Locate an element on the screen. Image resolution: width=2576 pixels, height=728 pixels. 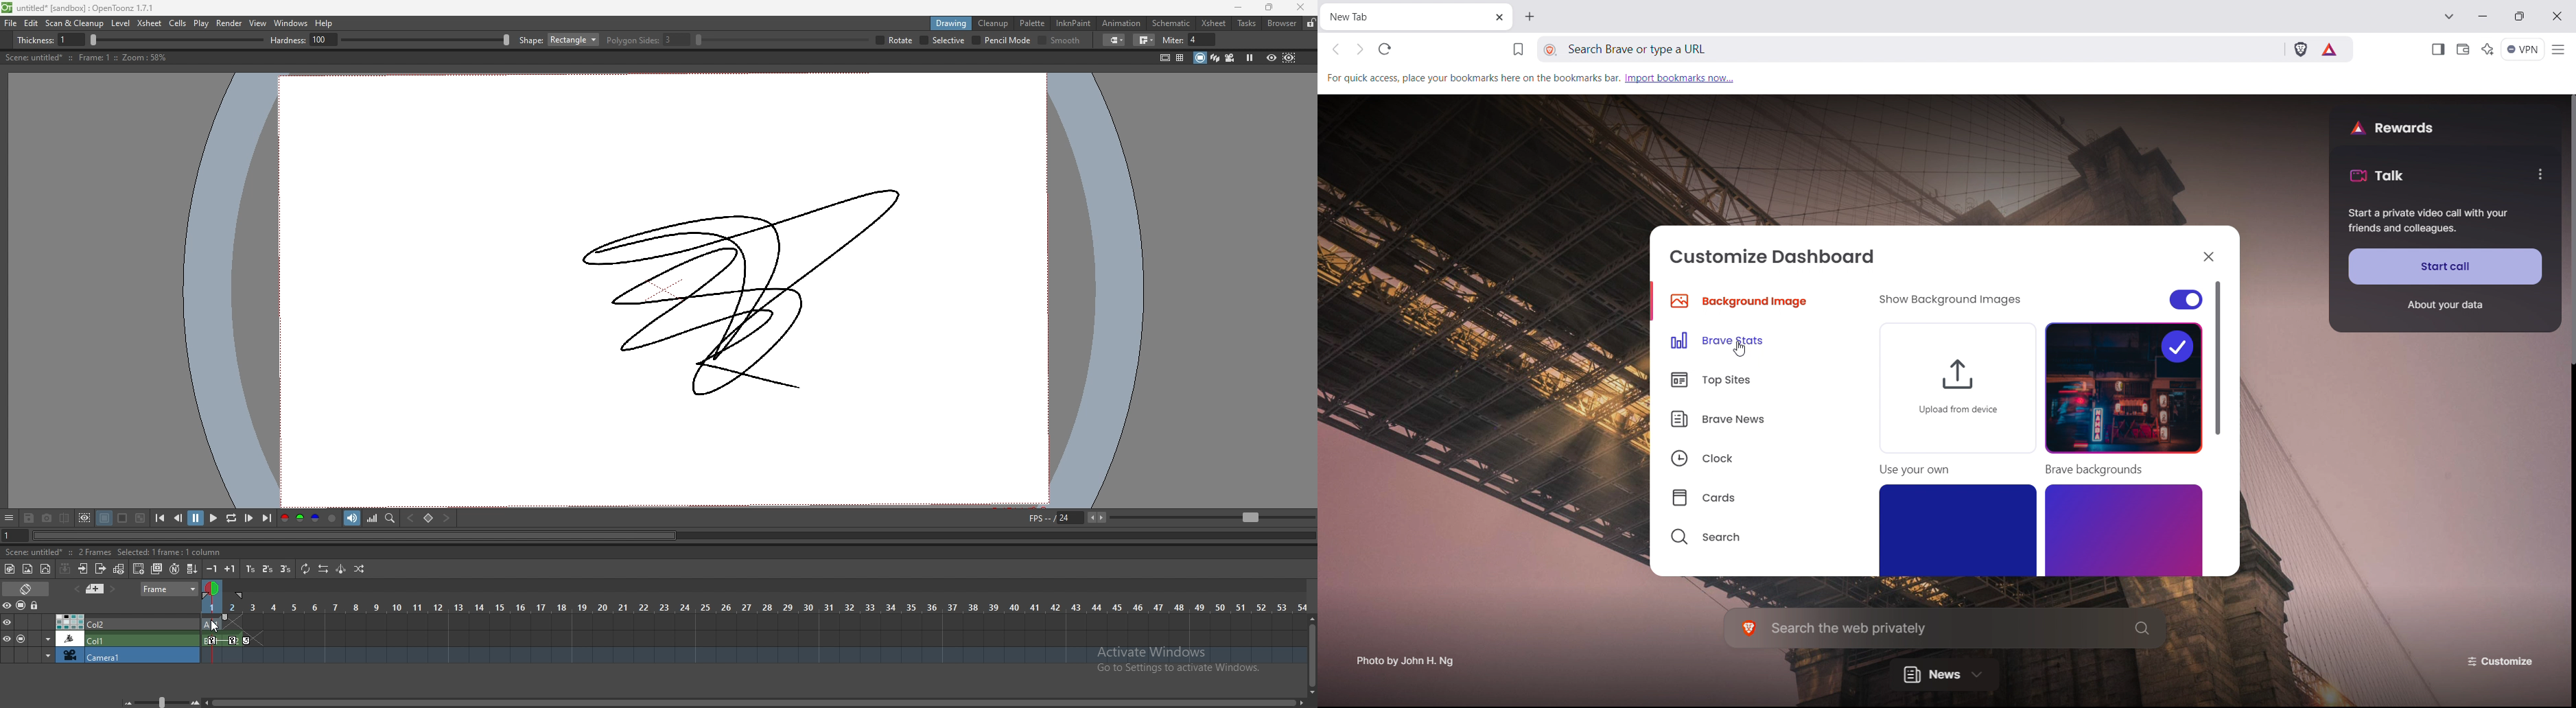
upload from device is located at coordinates (1958, 387).